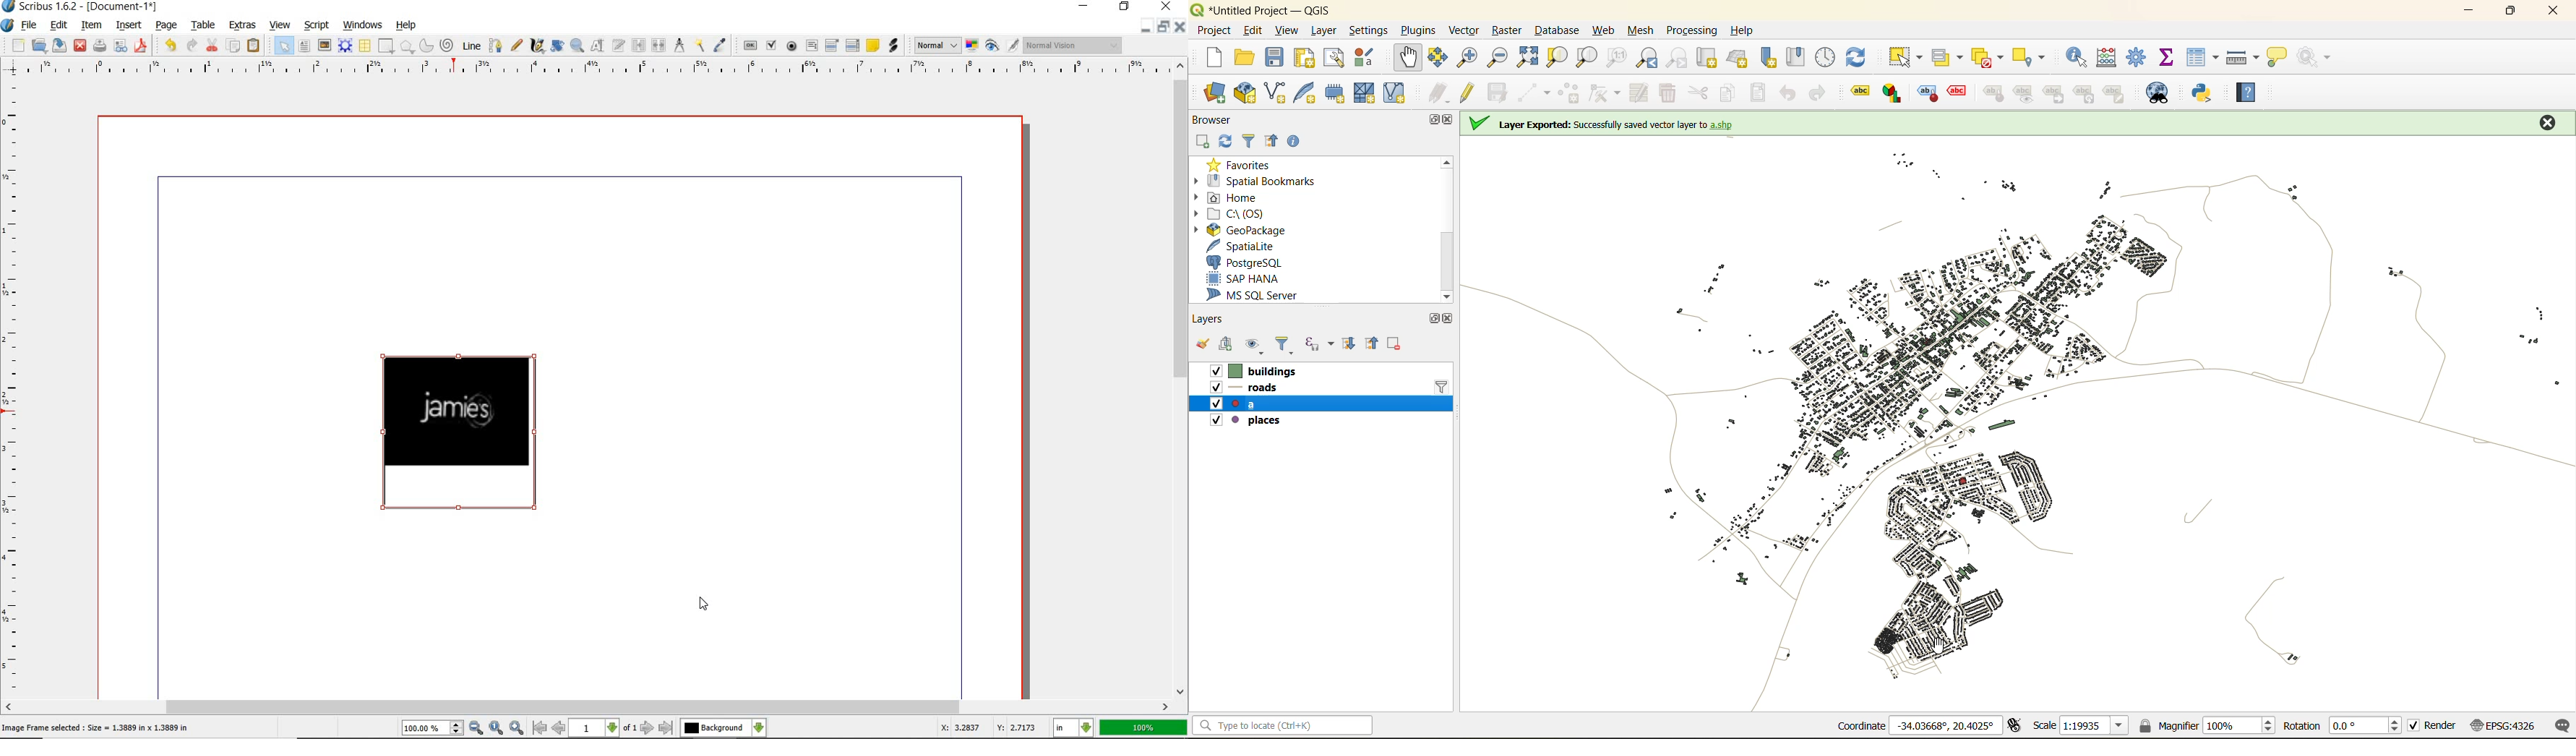 The image size is (2576, 756). What do you see at coordinates (166, 25) in the screenshot?
I see `page` at bounding box center [166, 25].